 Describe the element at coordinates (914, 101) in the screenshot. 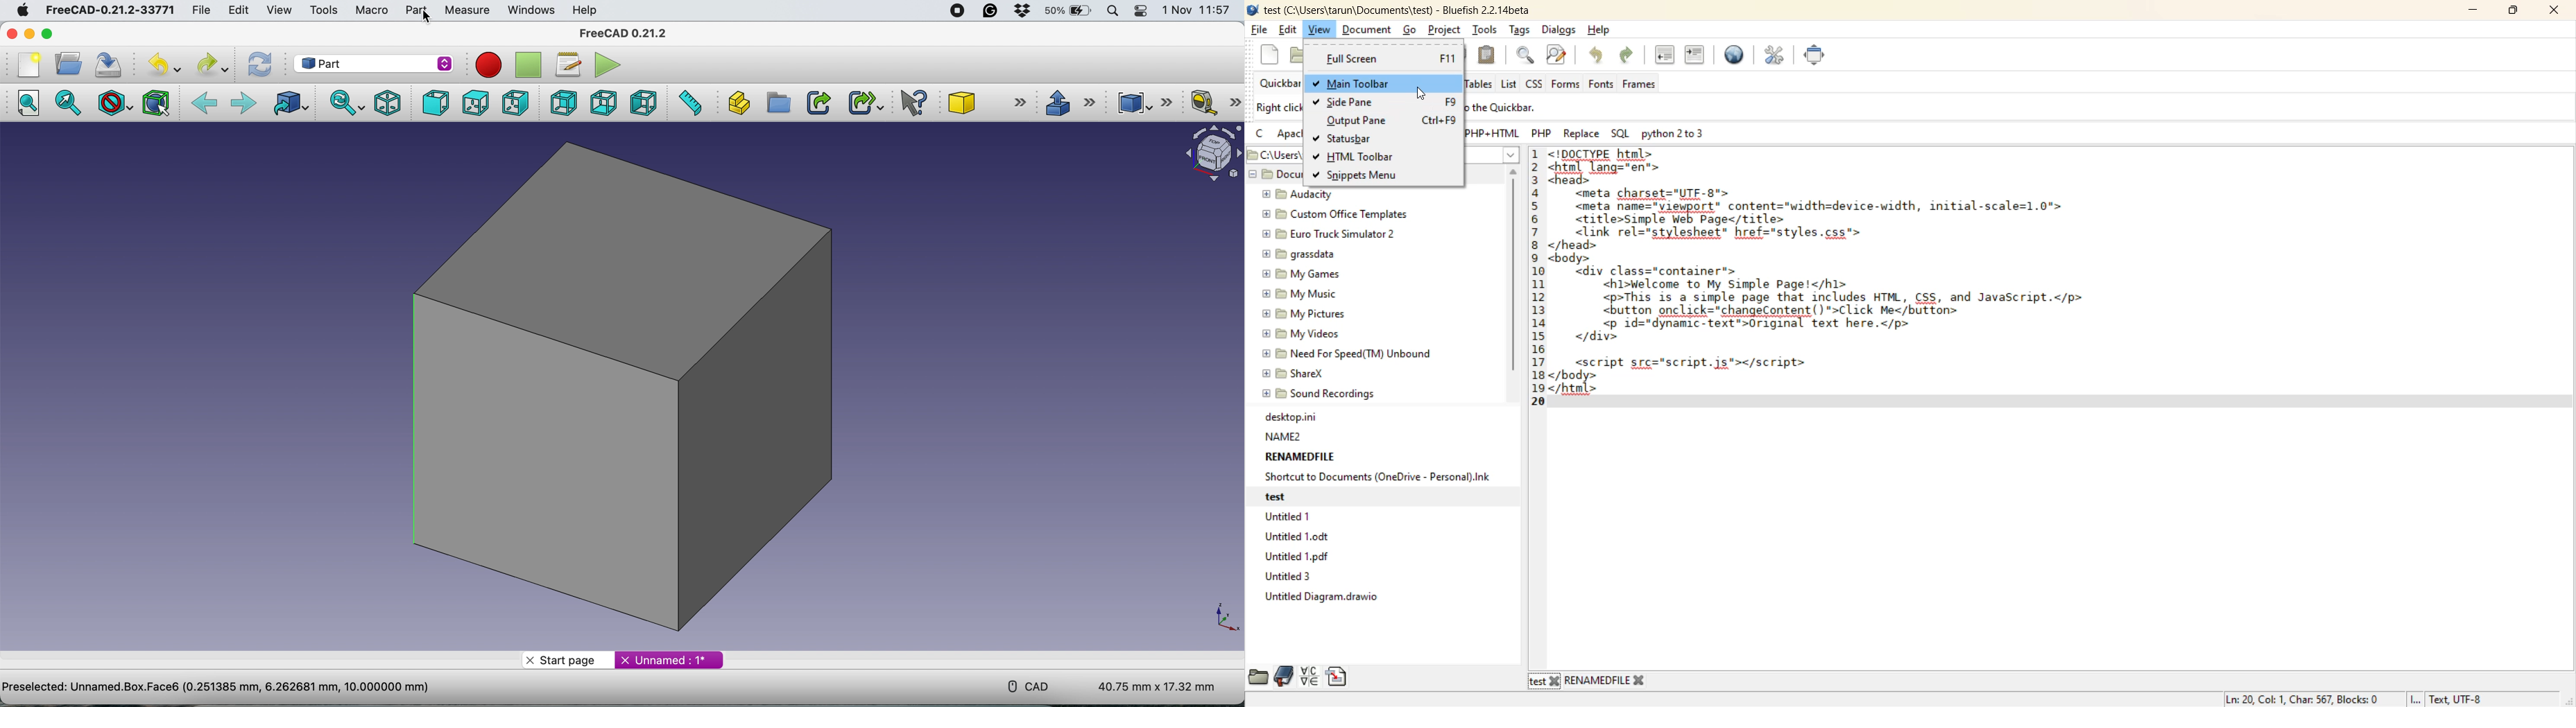

I see `what's this` at that location.